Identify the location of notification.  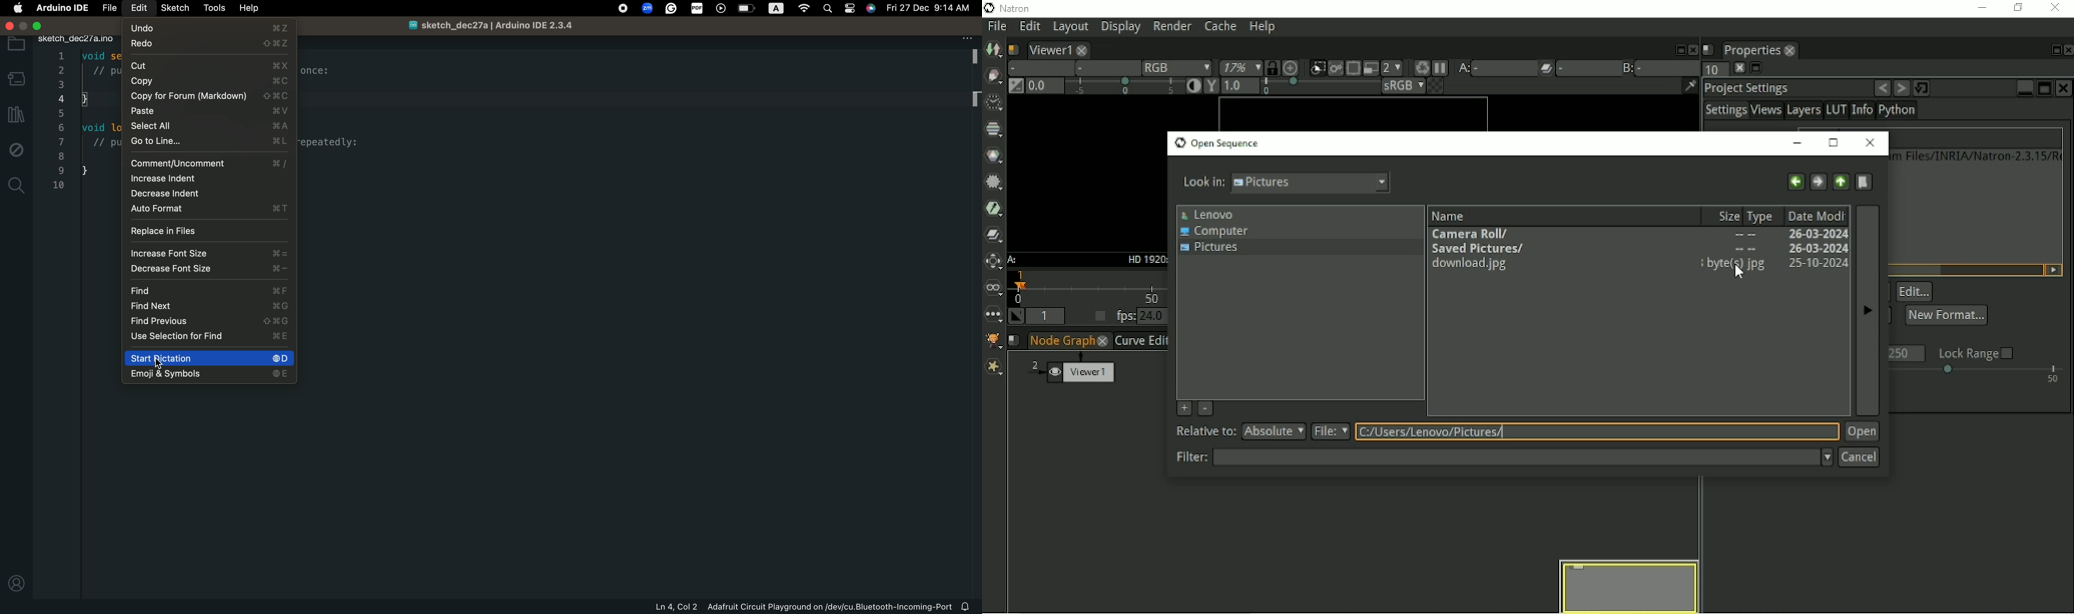
(966, 608).